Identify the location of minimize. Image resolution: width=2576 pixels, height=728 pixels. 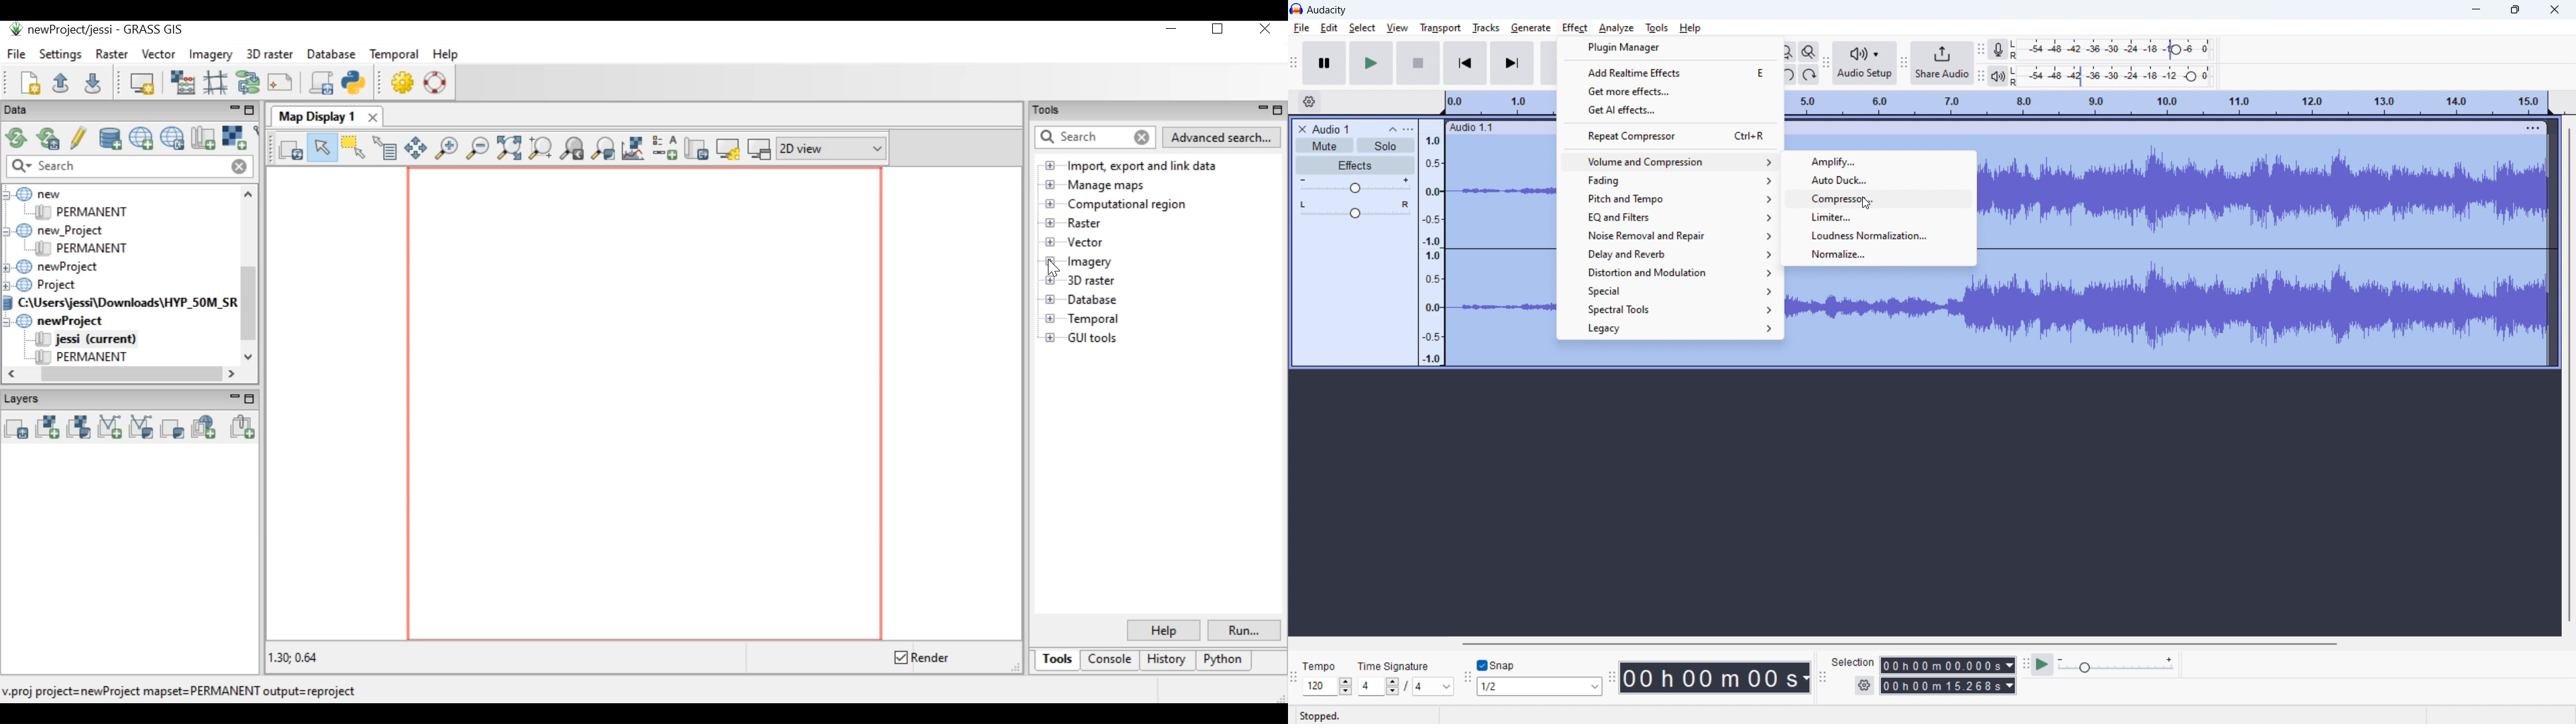
(2475, 9).